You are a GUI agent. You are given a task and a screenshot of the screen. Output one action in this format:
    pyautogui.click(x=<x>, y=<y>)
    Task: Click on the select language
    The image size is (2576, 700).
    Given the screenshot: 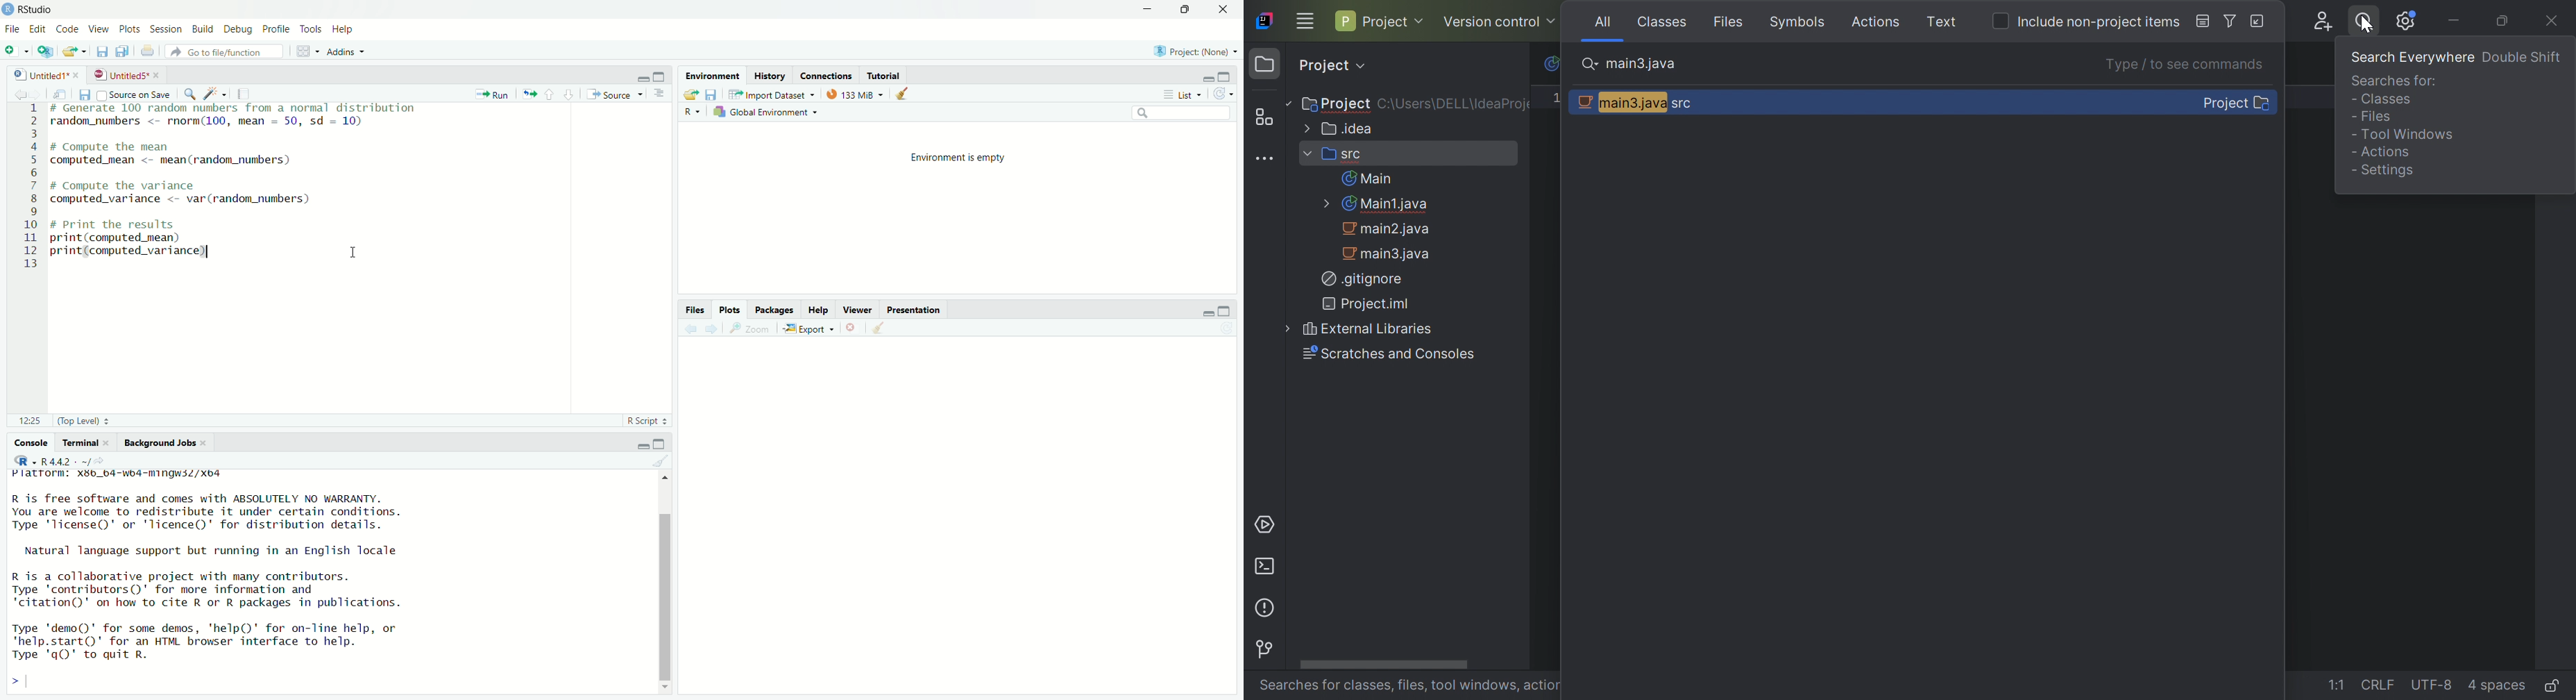 What is the action you would take?
    pyautogui.click(x=690, y=113)
    